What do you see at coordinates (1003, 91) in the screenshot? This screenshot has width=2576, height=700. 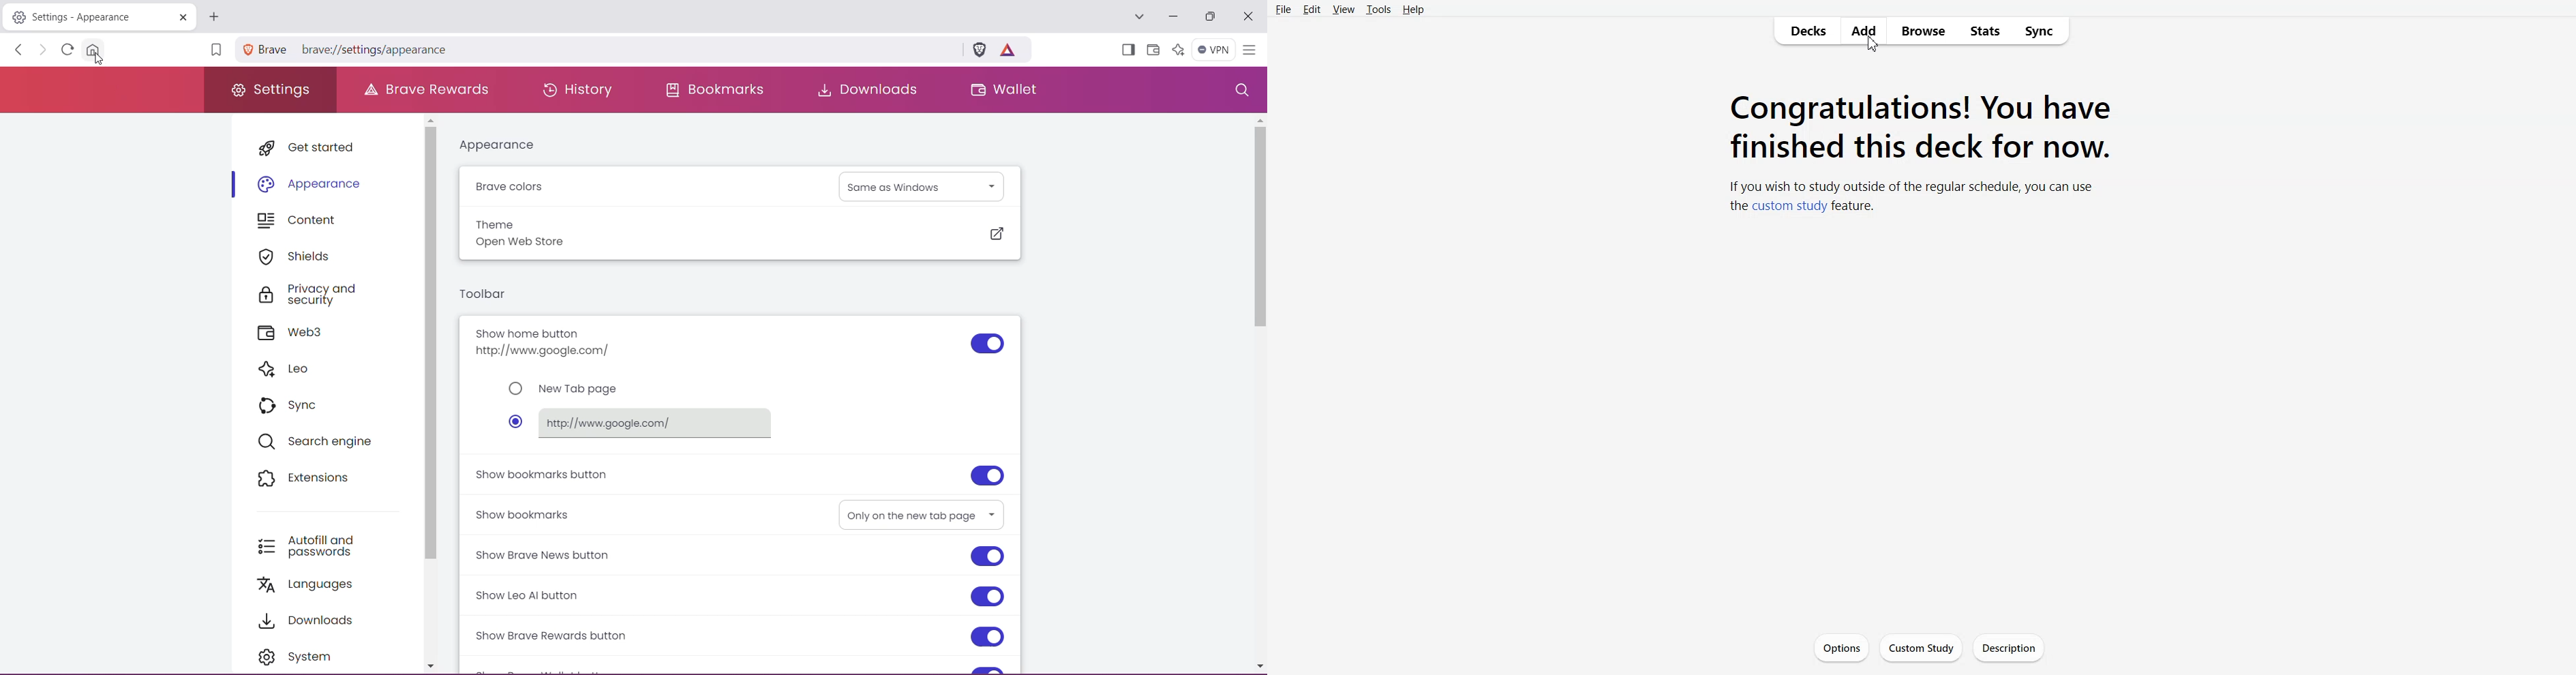 I see `Wallet` at bounding box center [1003, 91].